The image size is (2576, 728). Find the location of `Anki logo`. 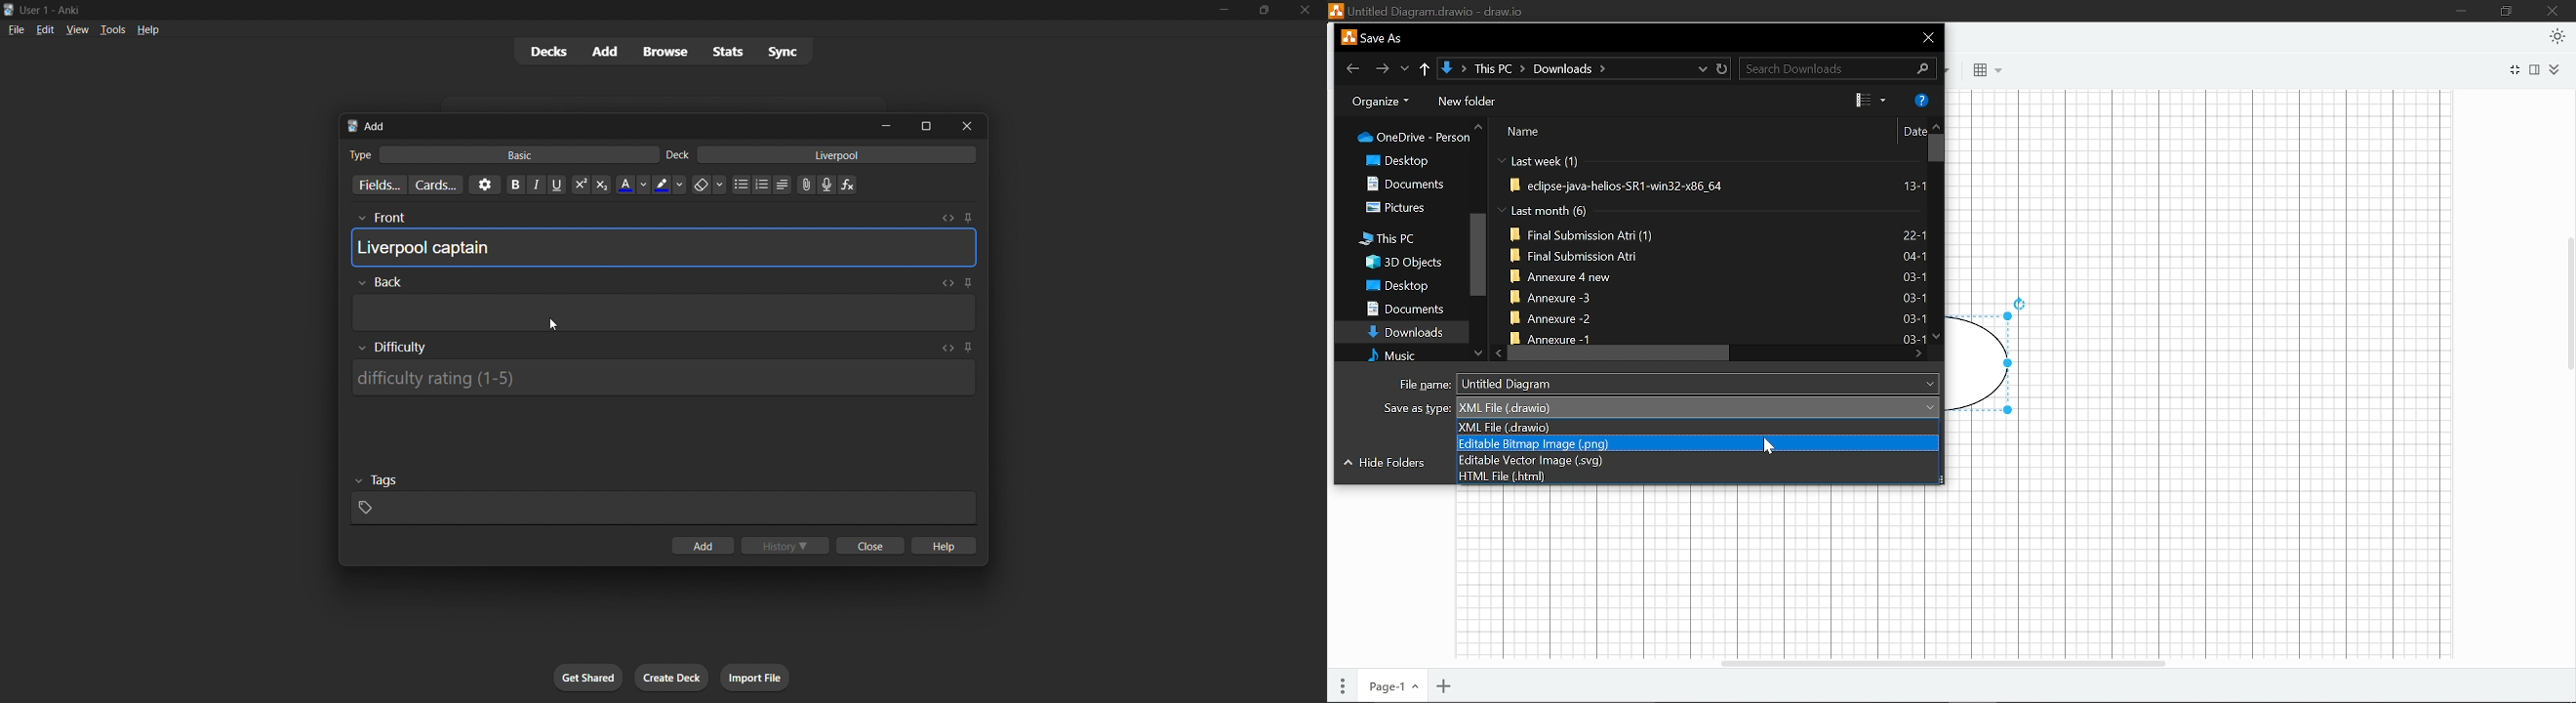

Anki logo is located at coordinates (9, 10).